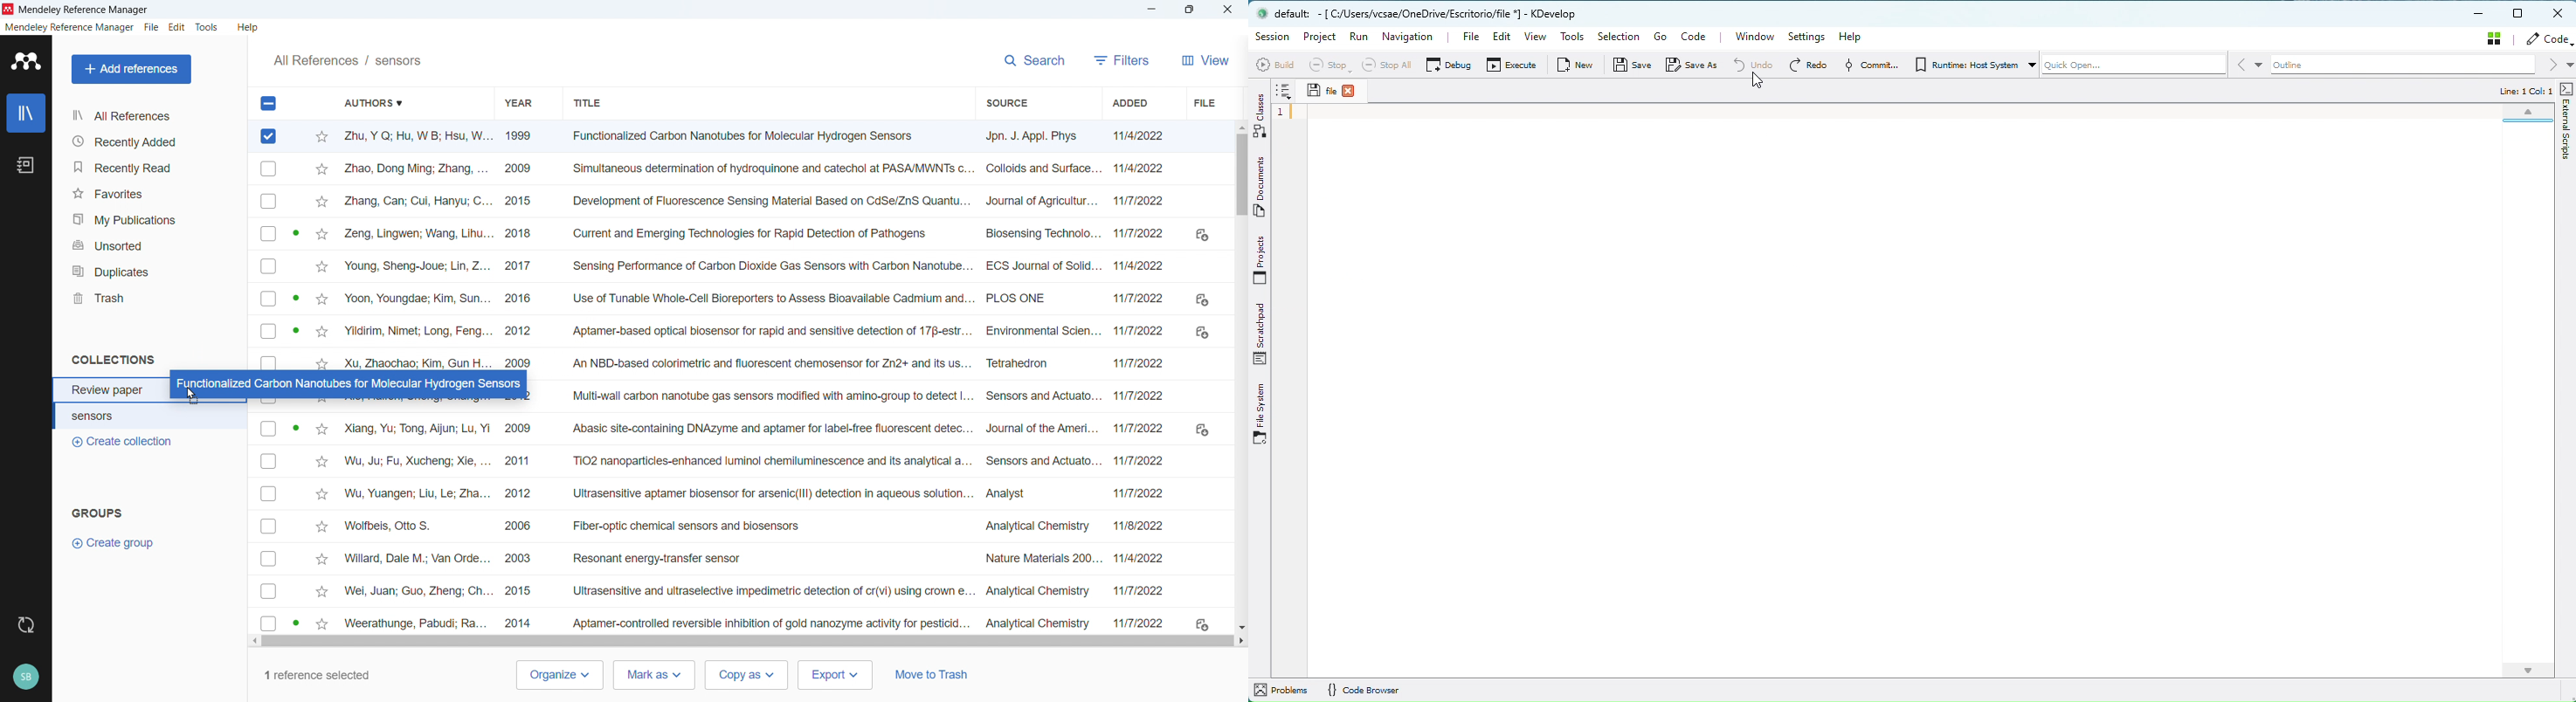 This screenshot has width=2576, height=728. I want to click on File , so click(152, 27).